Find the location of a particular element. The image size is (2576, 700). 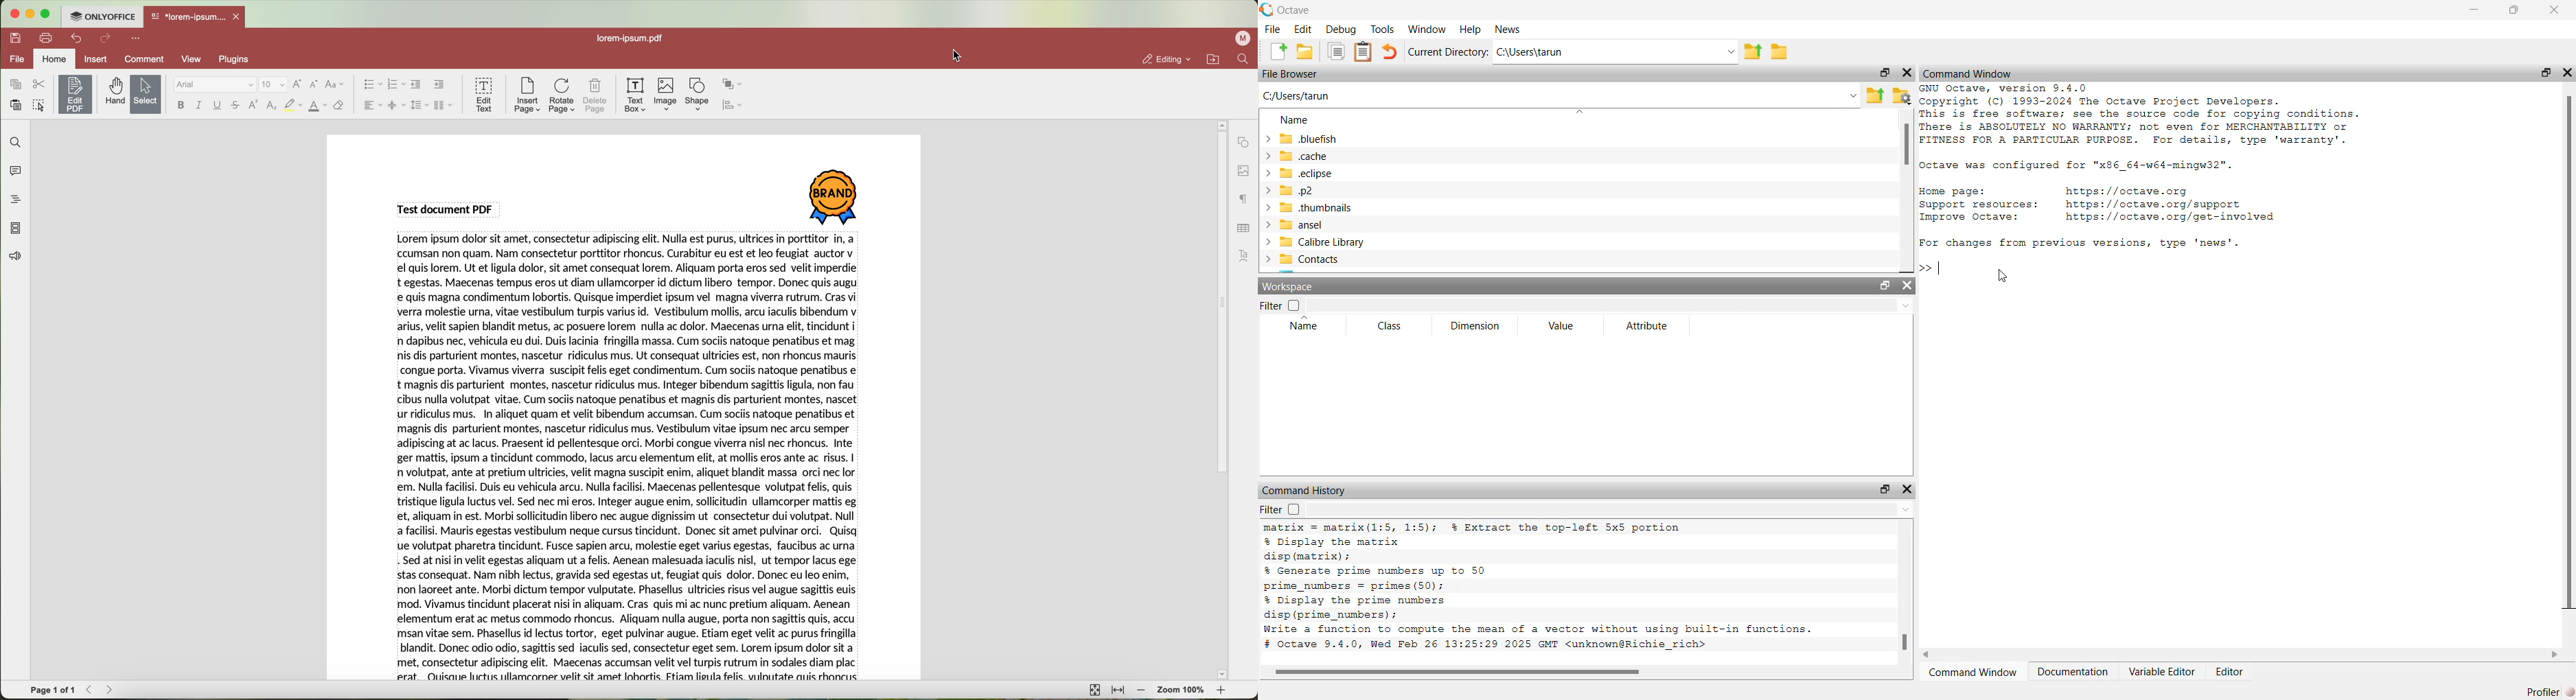

line spacing is located at coordinates (419, 105).